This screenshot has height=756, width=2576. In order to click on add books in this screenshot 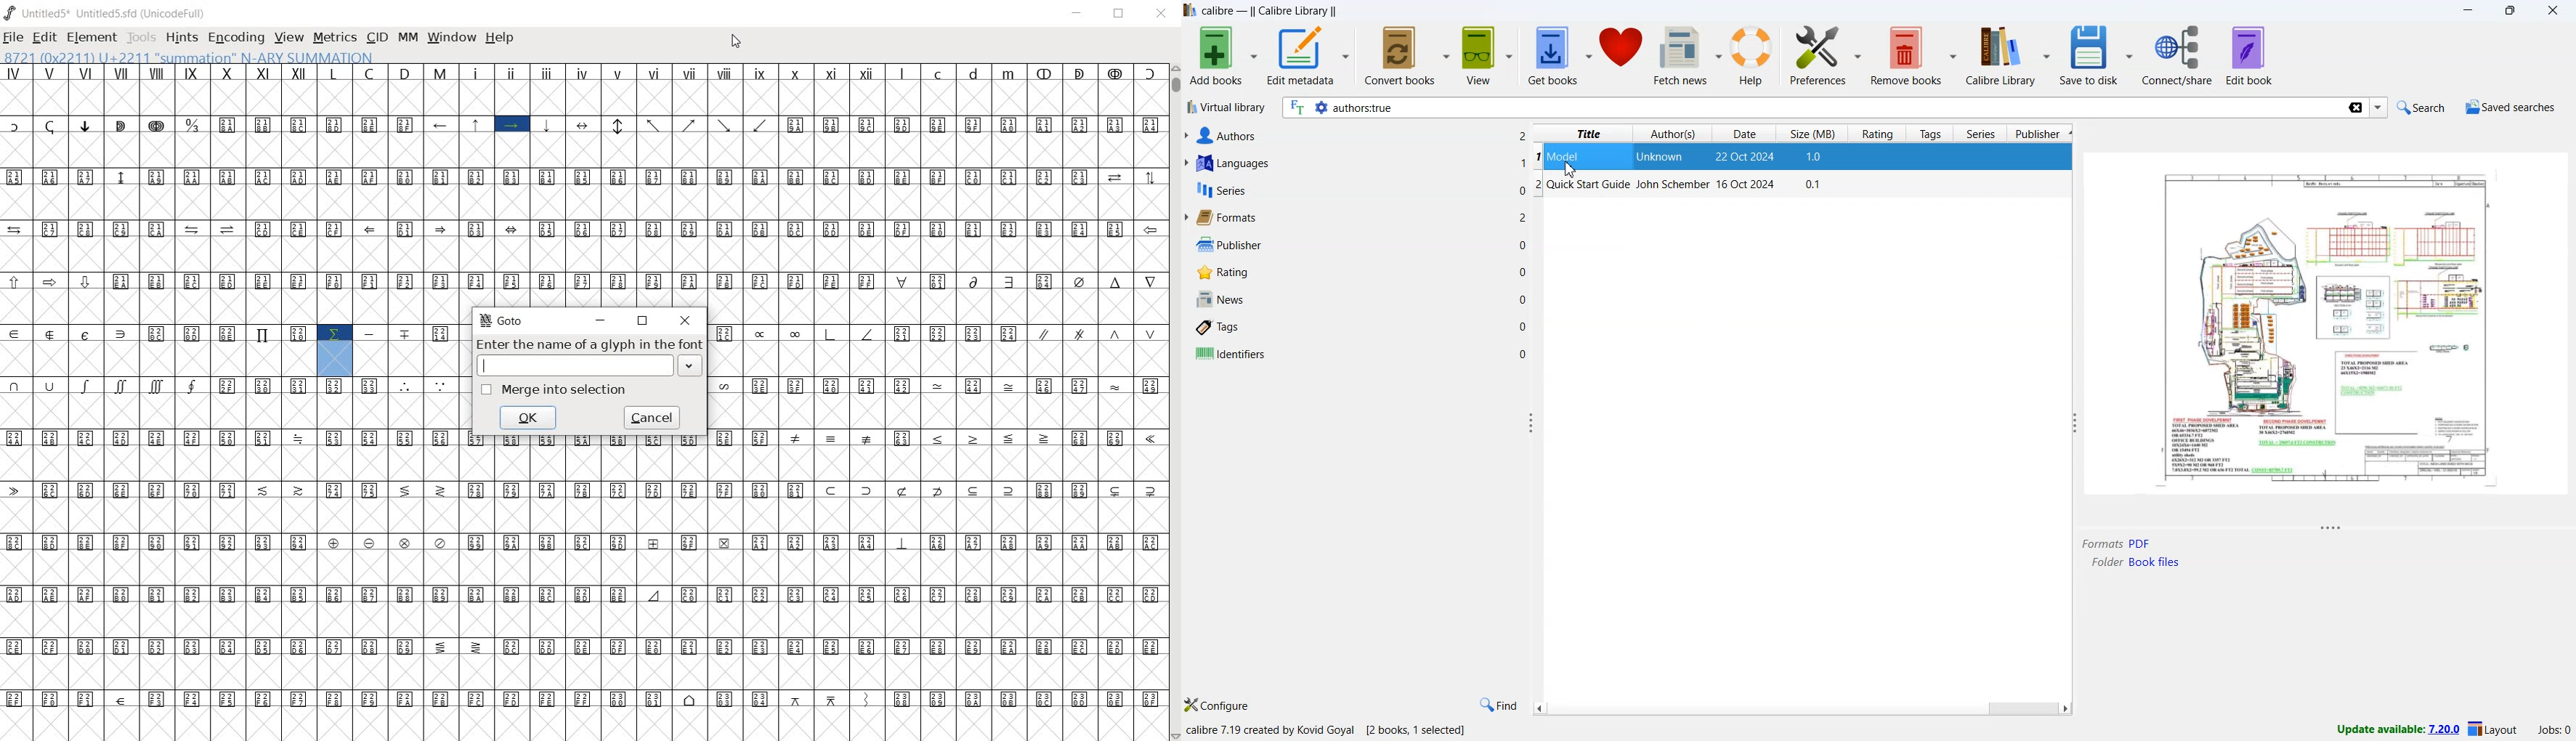, I will do `click(1222, 56)`.